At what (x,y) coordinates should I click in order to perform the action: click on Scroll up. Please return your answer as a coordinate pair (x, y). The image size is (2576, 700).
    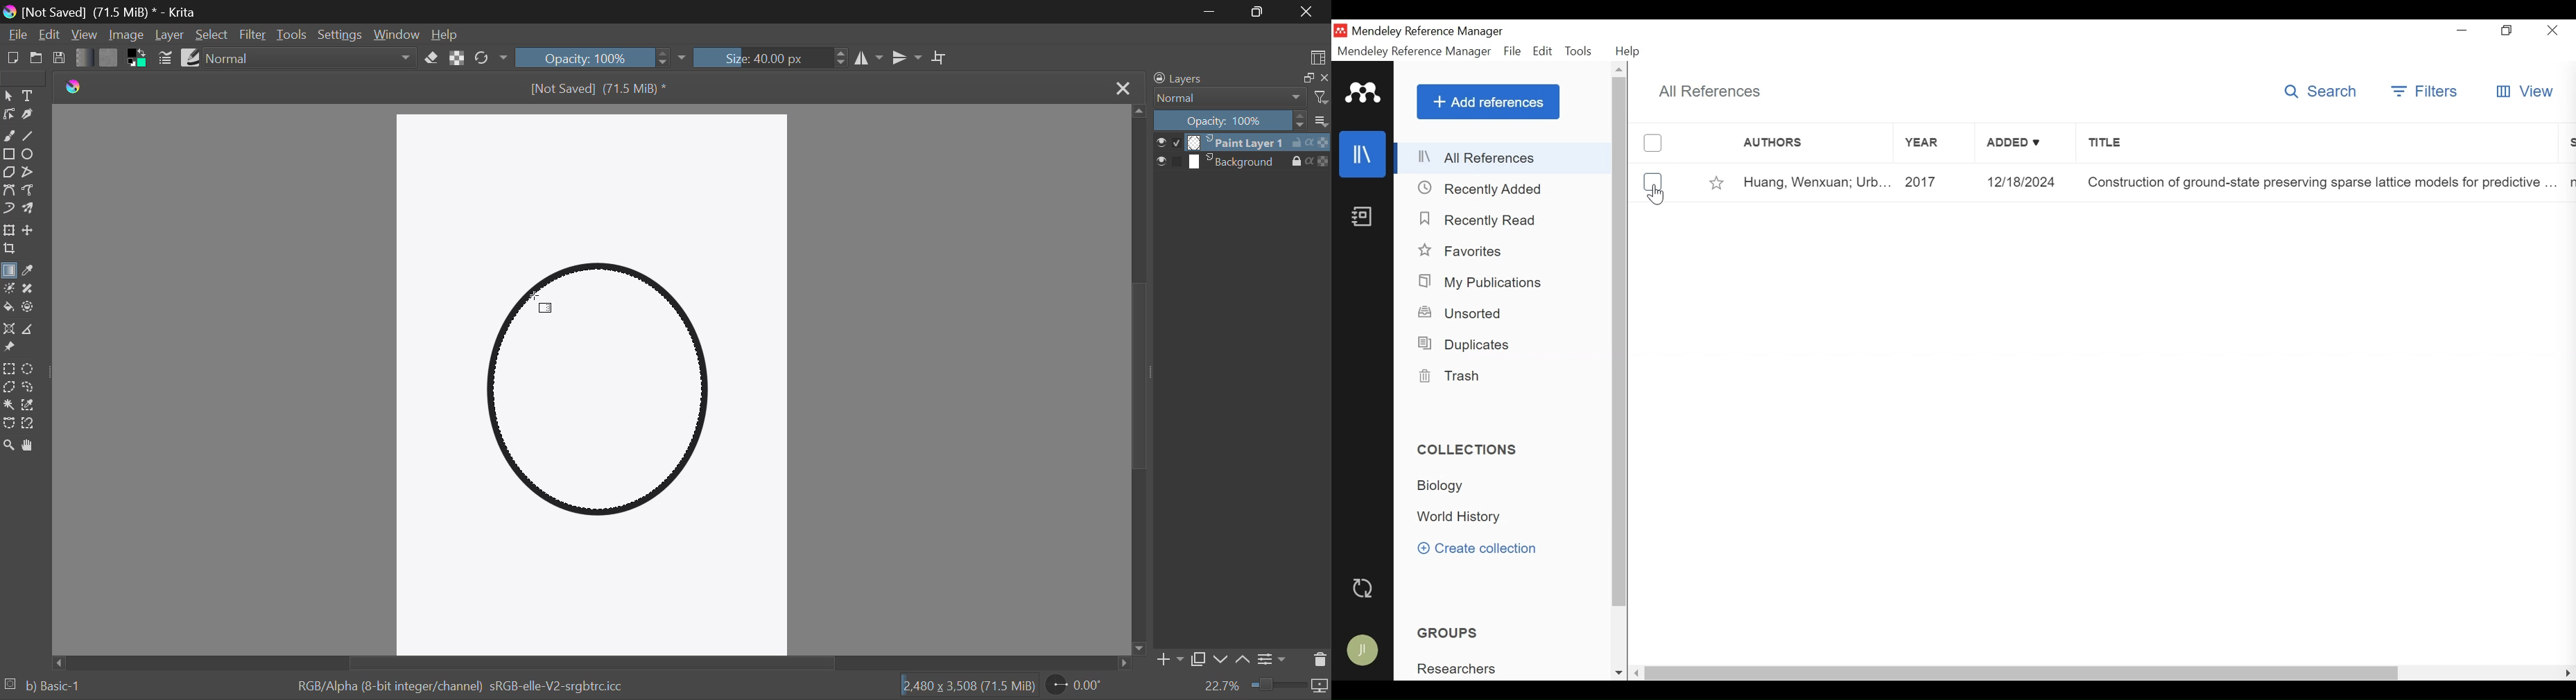
    Looking at the image, I should click on (1619, 69).